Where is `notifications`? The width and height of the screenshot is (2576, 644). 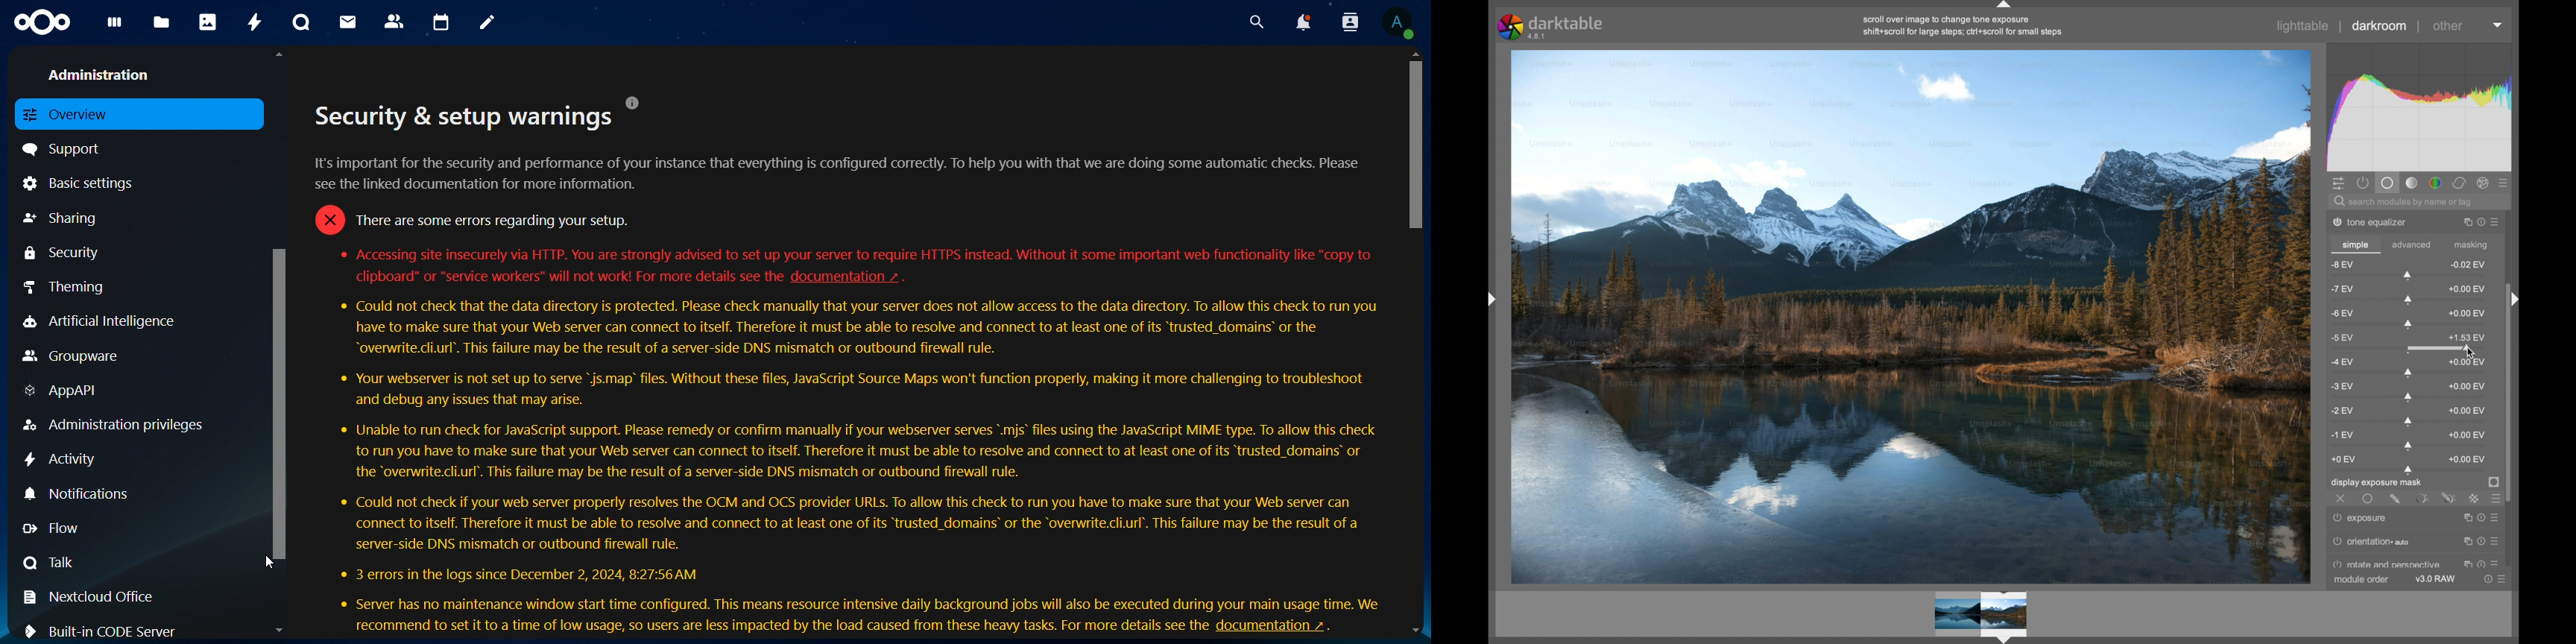 notifications is located at coordinates (81, 493).